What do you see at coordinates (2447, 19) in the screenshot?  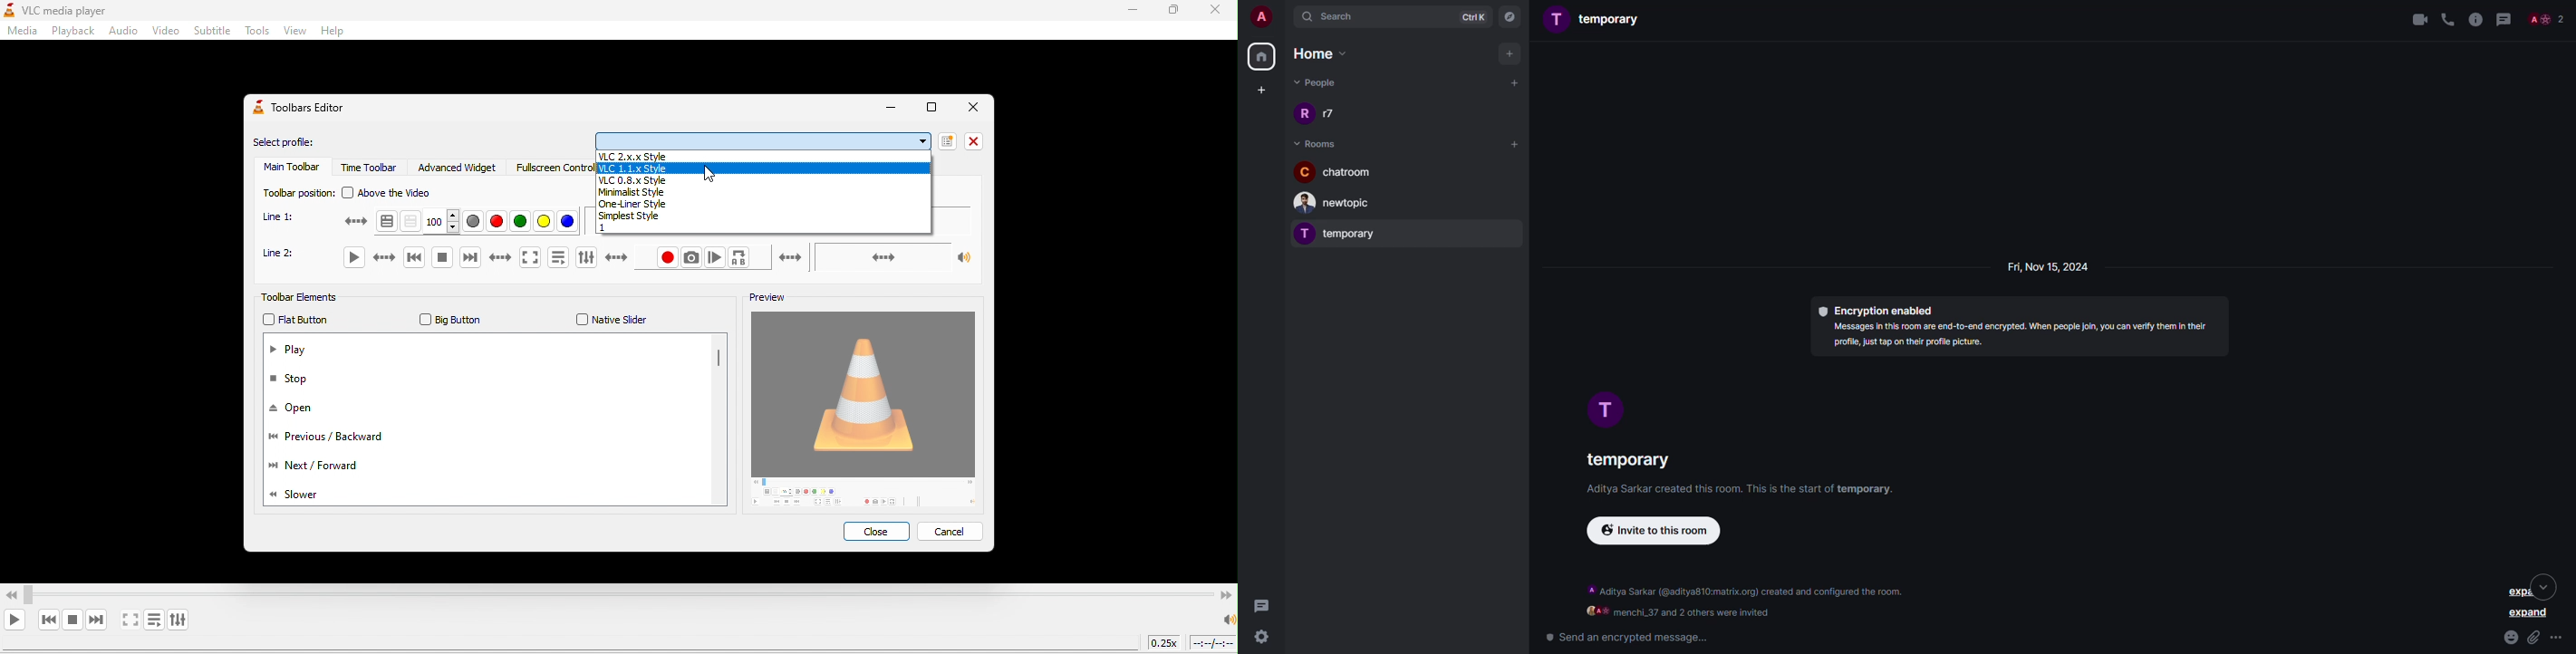 I see `voice call` at bounding box center [2447, 19].